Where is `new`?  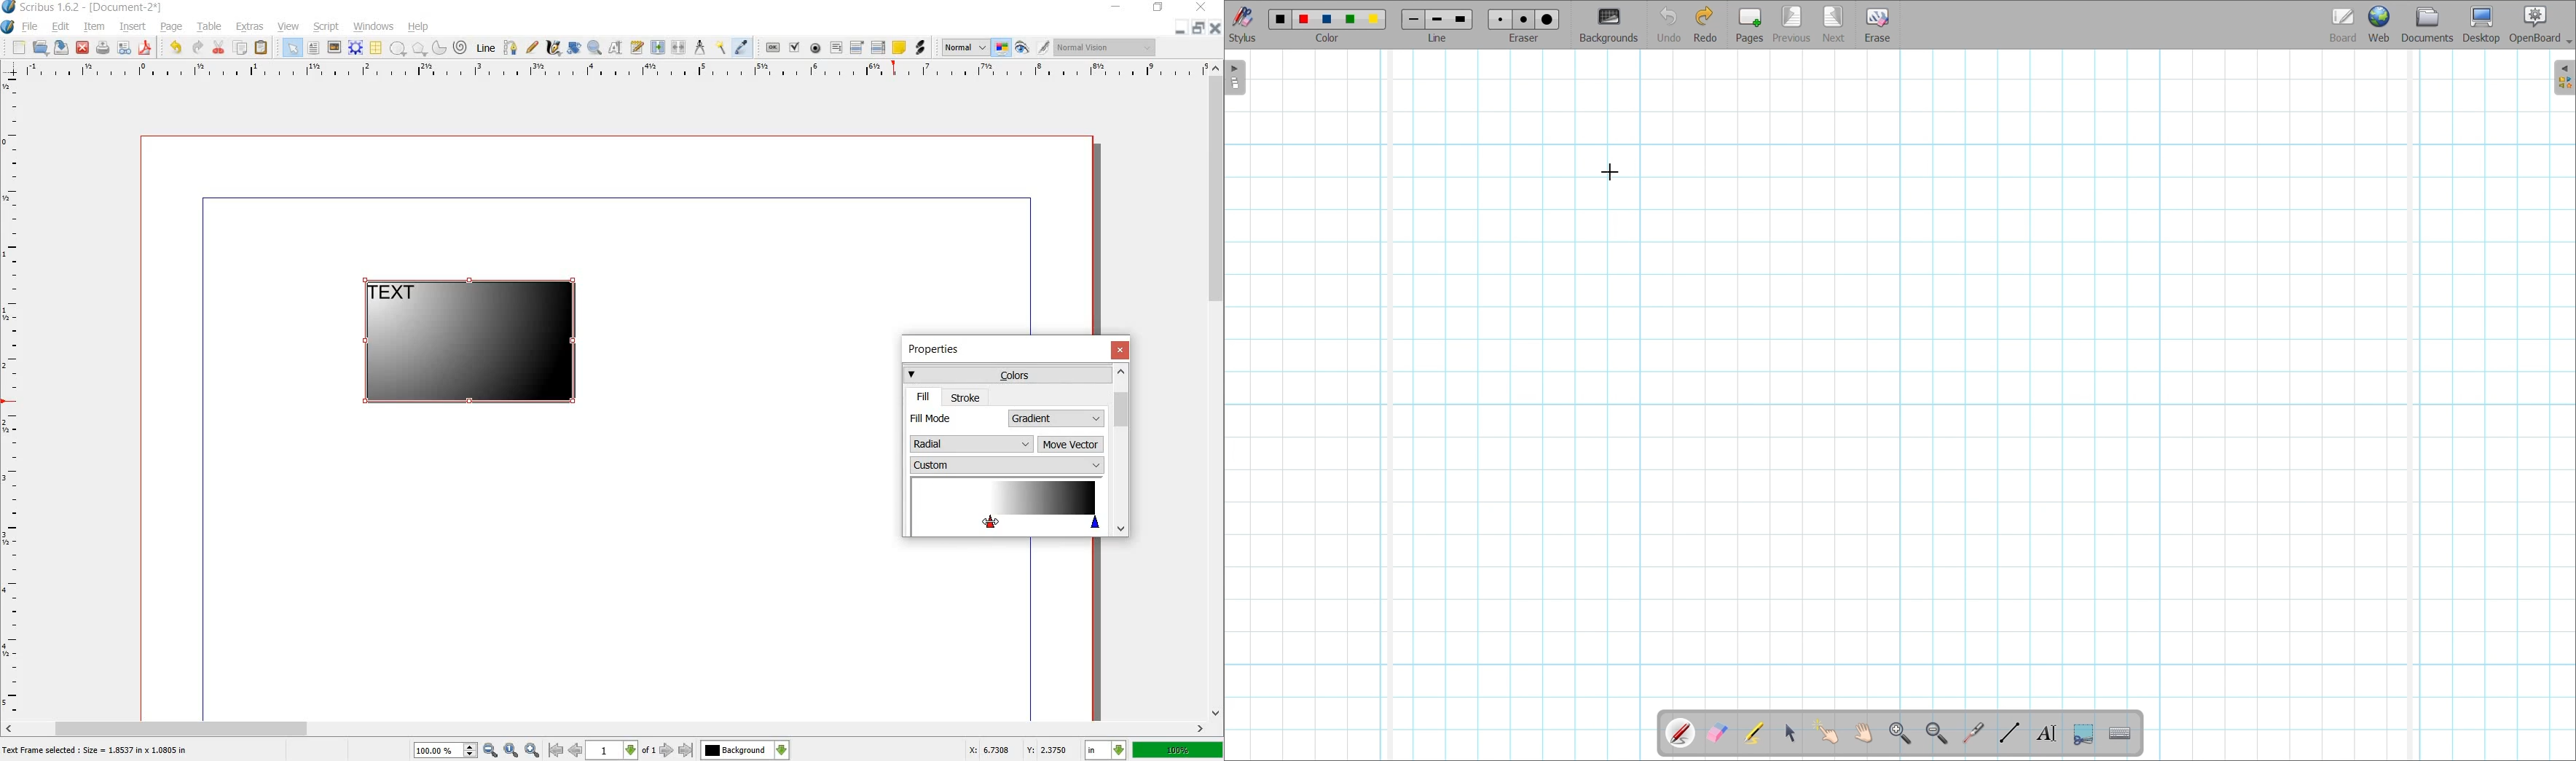 new is located at coordinates (19, 48).